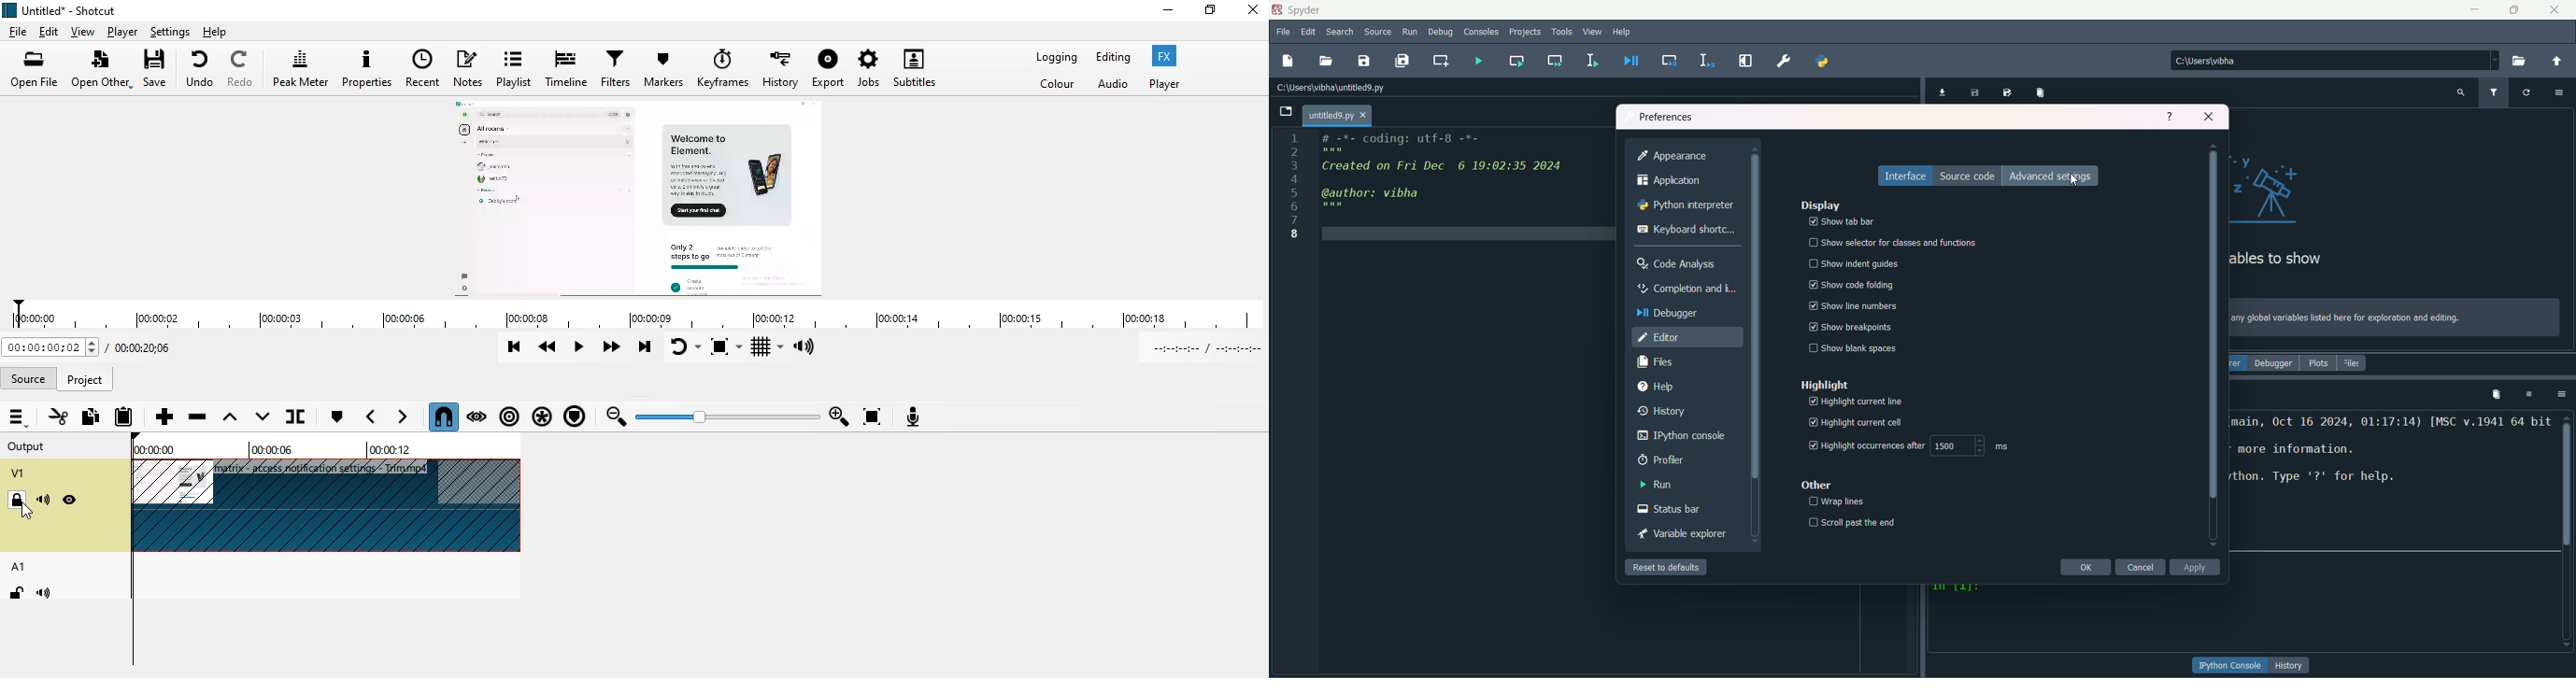 This screenshot has width=2576, height=700. Describe the element at coordinates (273, 446) in the screenshot. I see `time markers` at that location.